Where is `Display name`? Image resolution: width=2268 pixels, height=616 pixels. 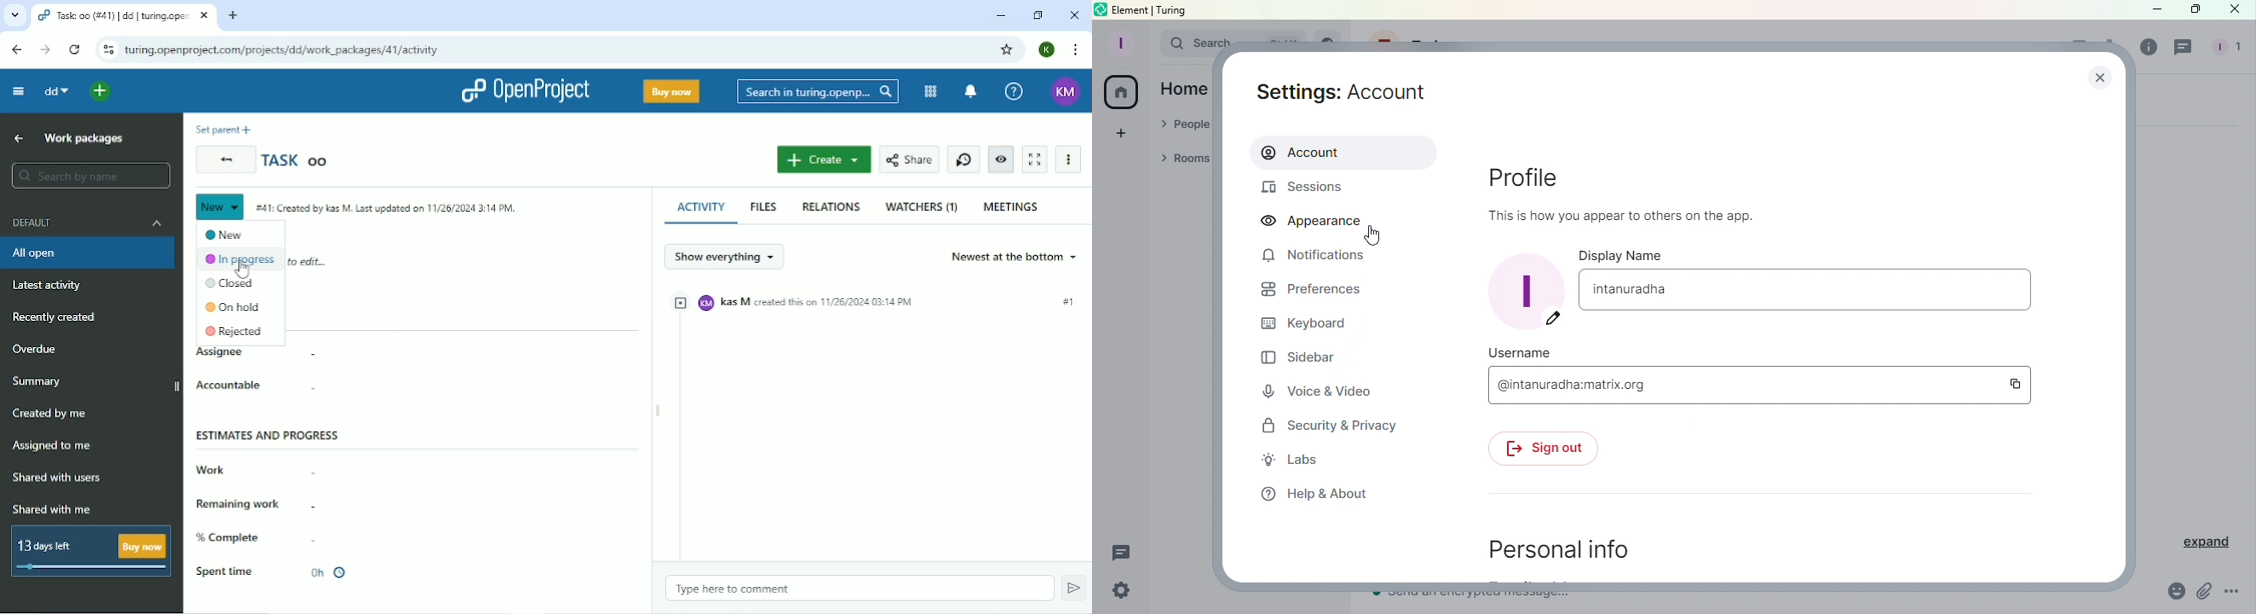
Display name is located at coordinates (1807, 288).